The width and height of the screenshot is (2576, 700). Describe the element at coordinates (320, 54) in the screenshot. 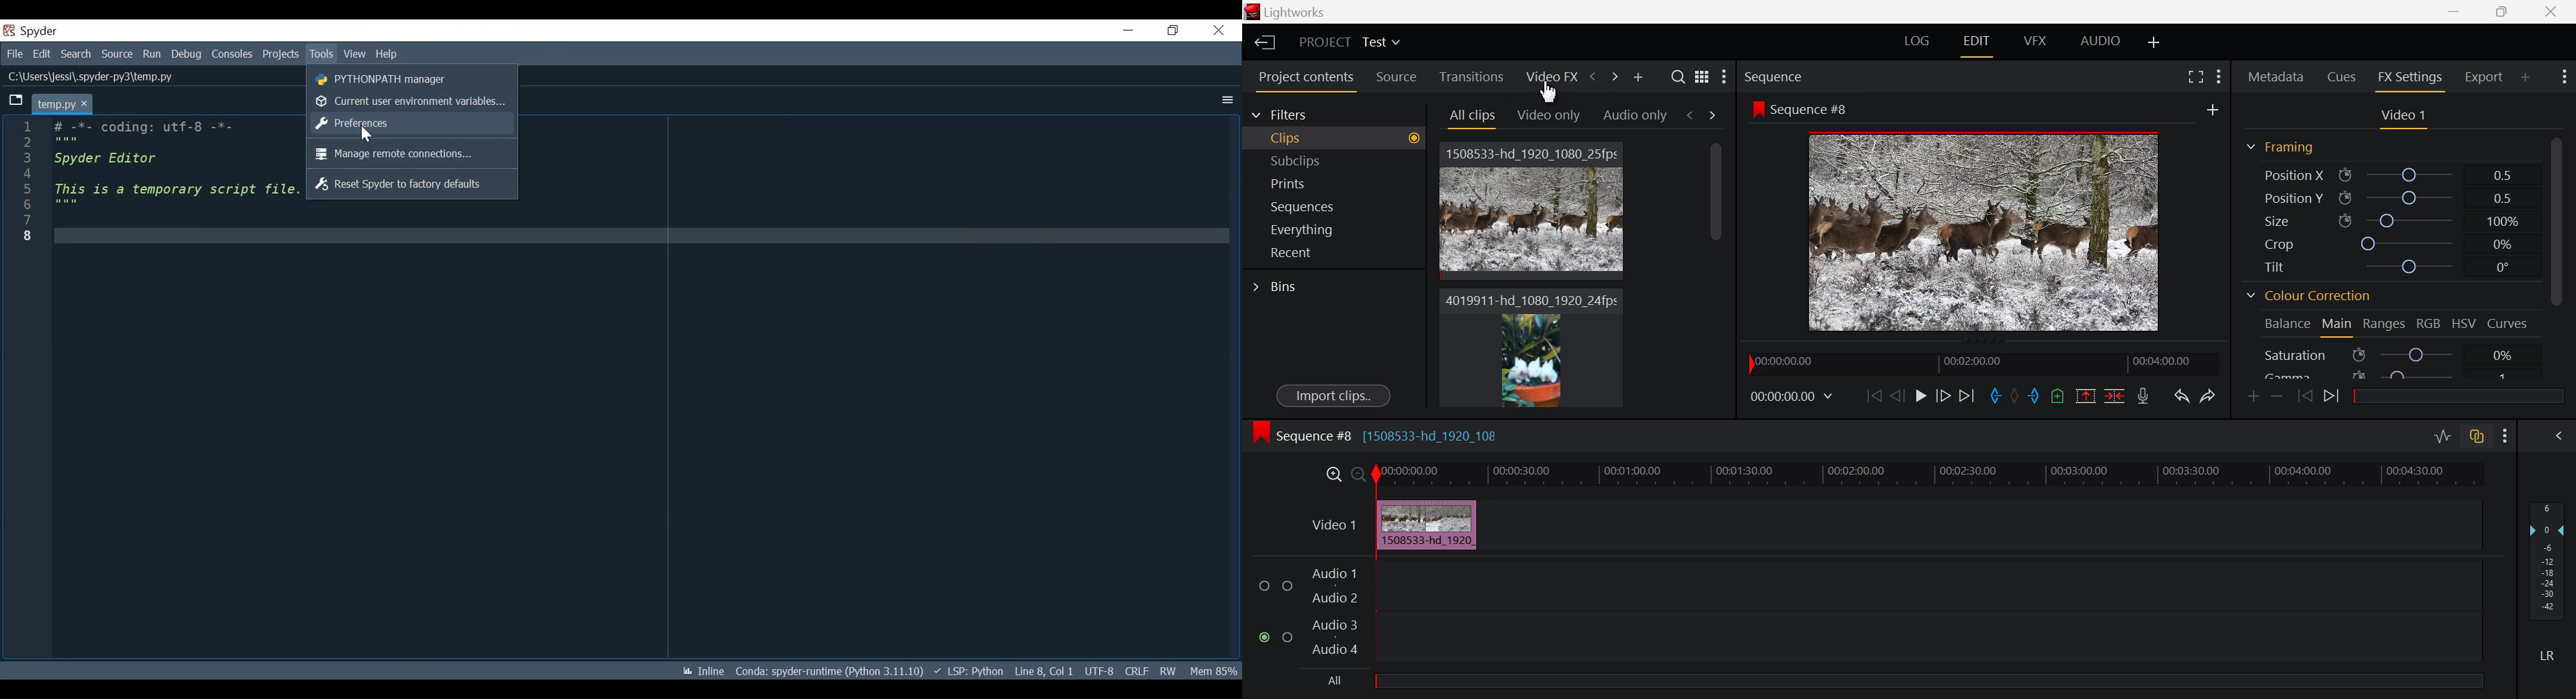

I see `Tools` at that location.